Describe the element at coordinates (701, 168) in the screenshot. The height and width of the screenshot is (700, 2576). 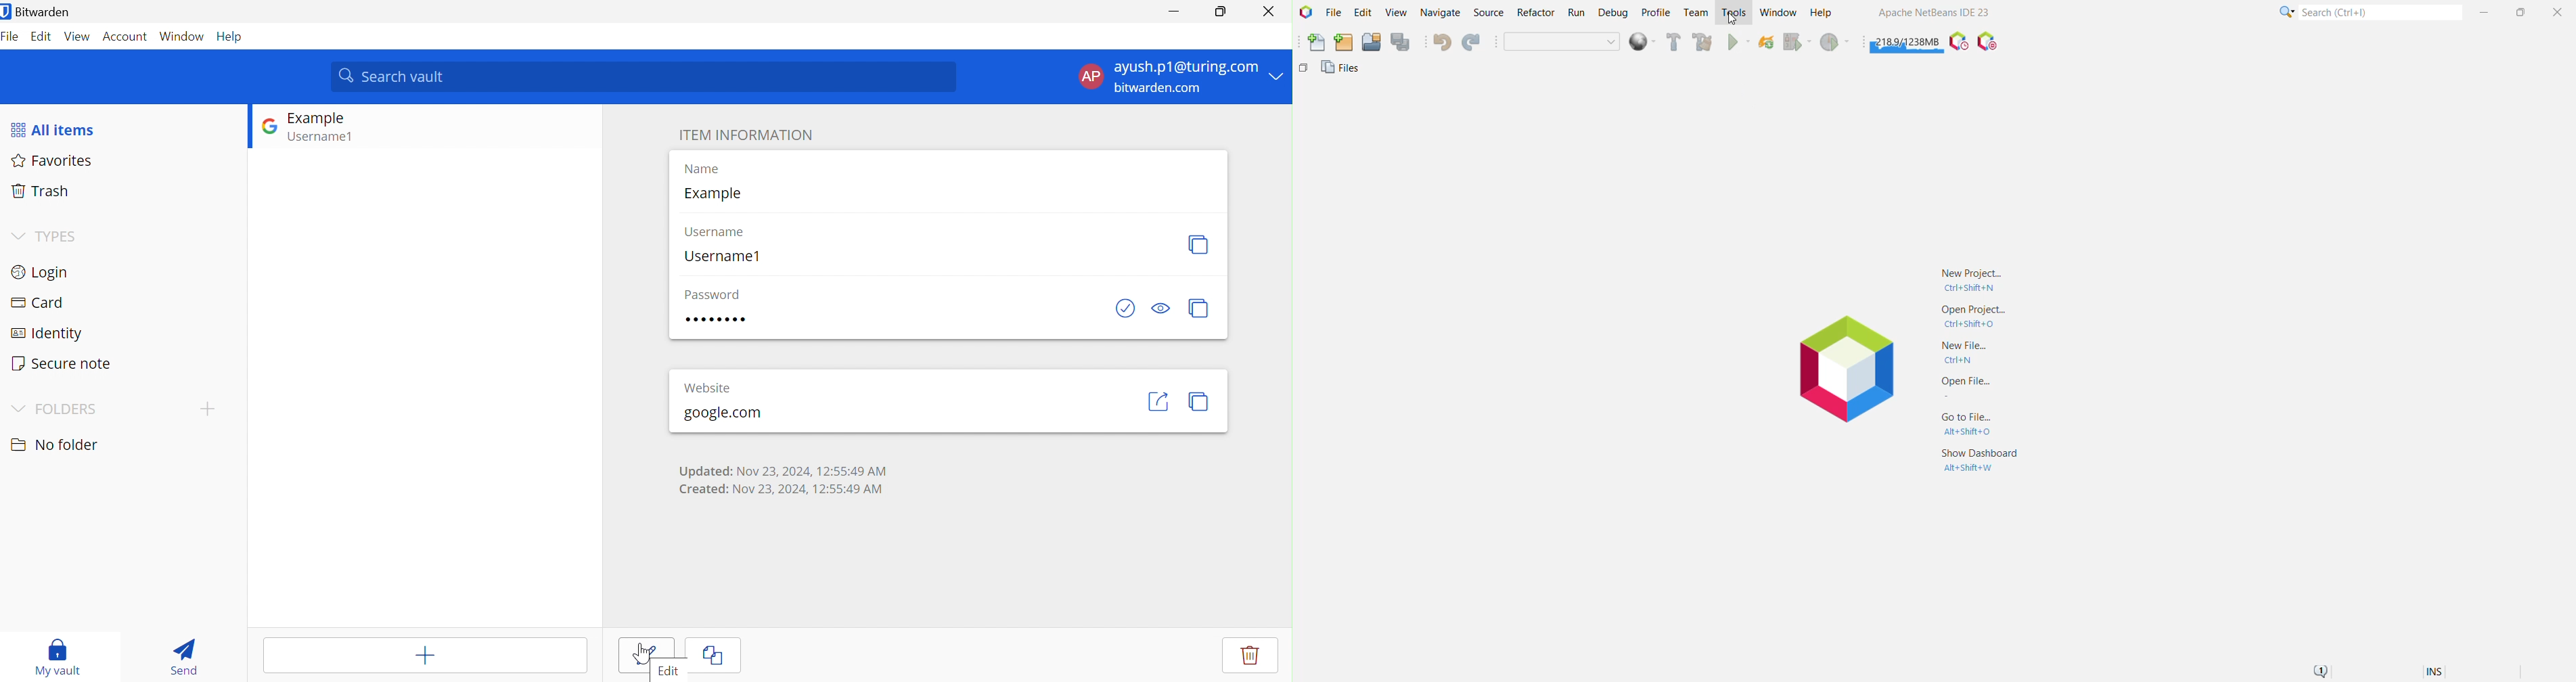
I see `Name` at that location.